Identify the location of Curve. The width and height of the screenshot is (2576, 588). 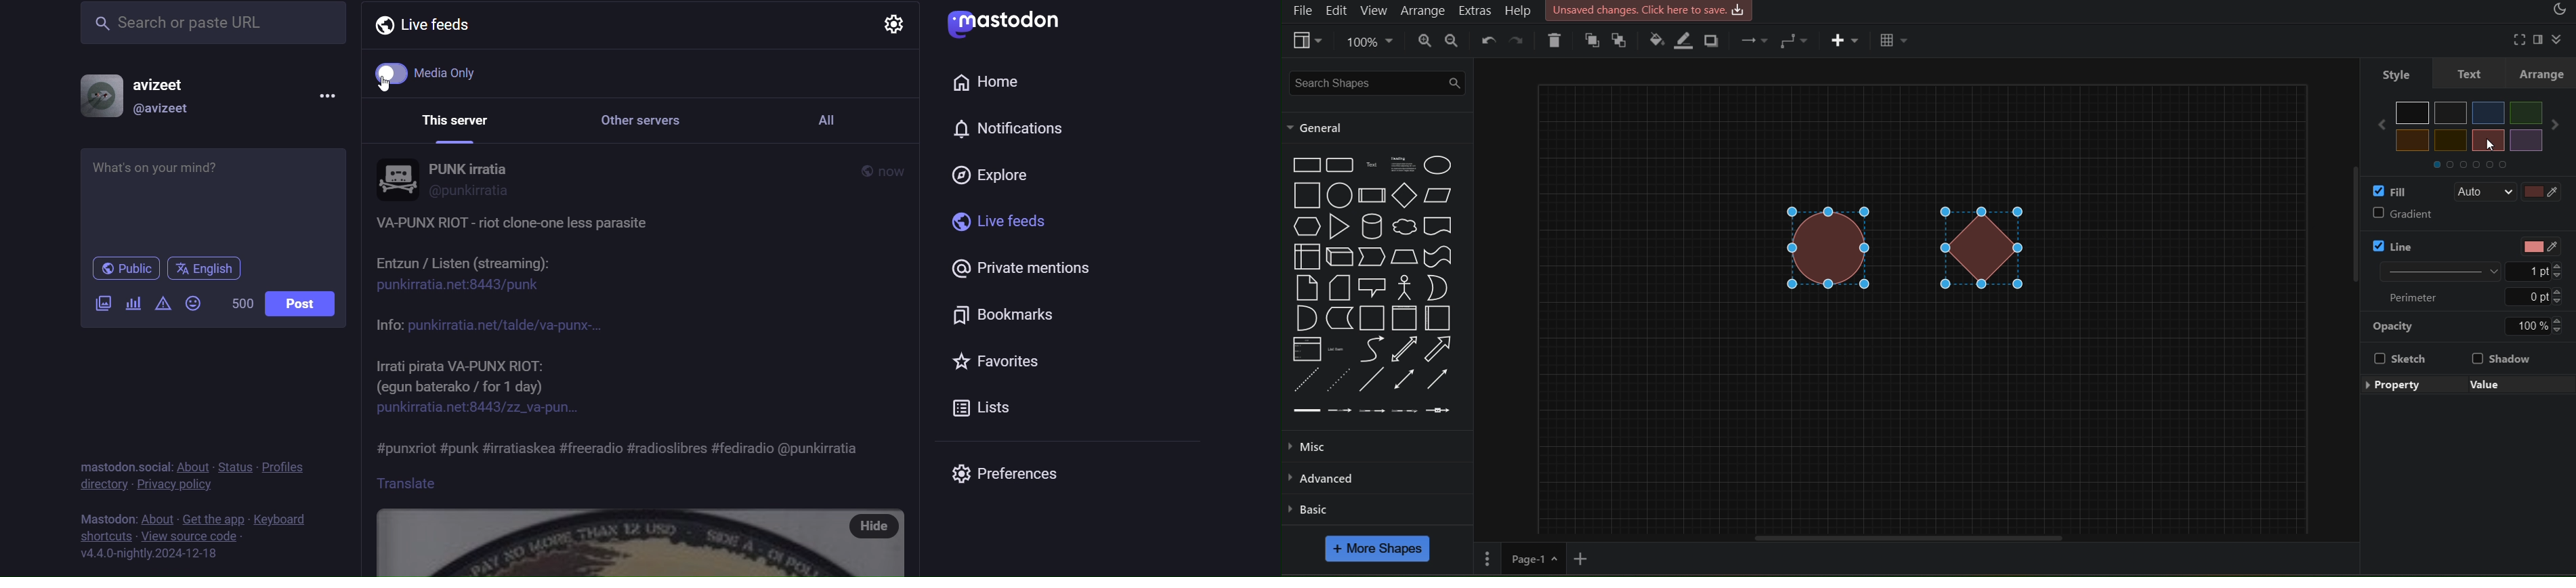
(1371, 349).